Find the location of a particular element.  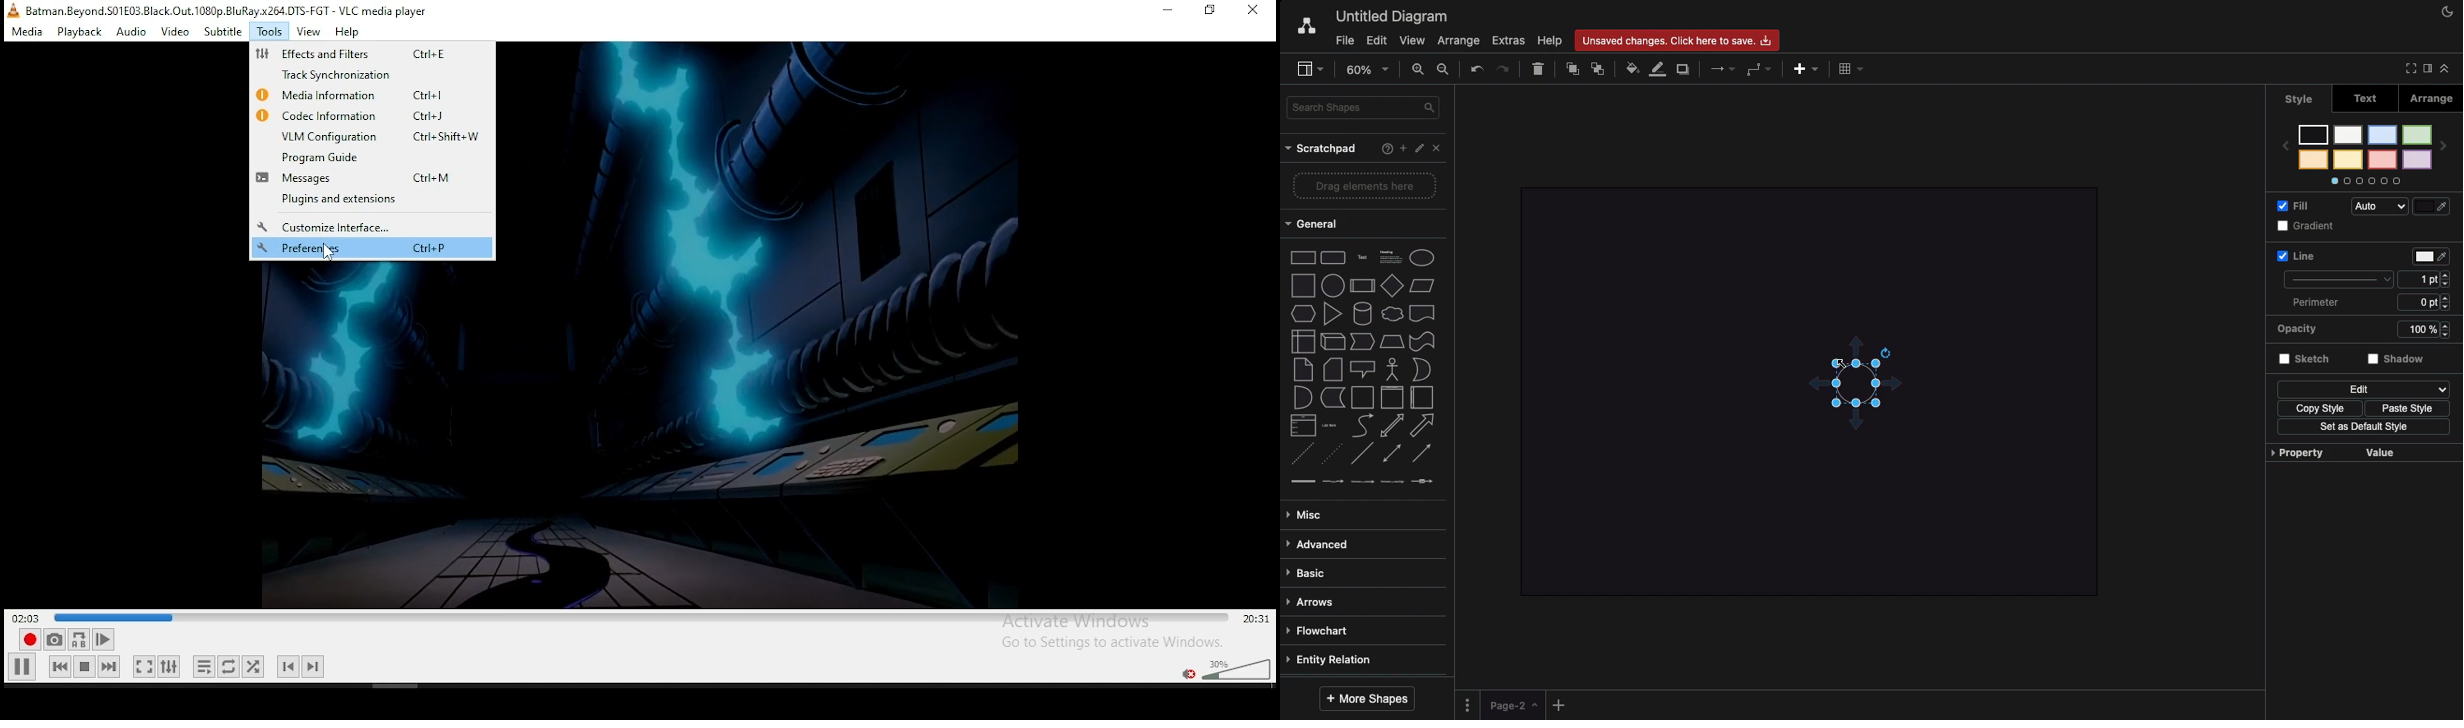

Set as default style is located at coordinates (2365, 427).